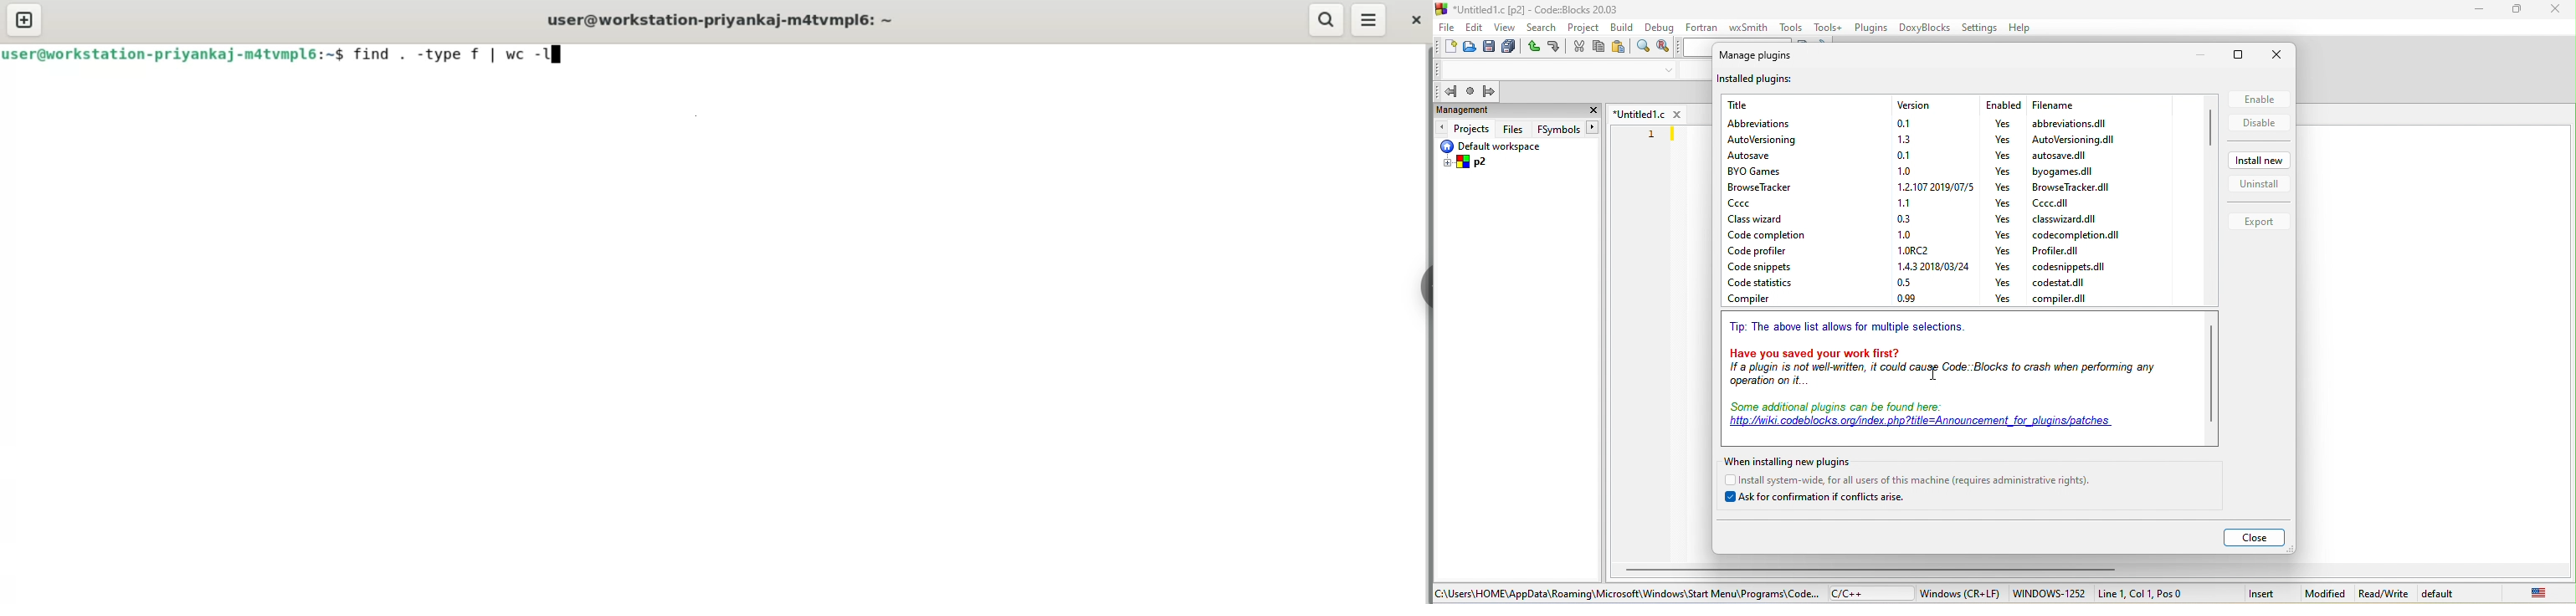 This screenshot has width=2576, height=616. I want to click on replace, so click(1665, 49).